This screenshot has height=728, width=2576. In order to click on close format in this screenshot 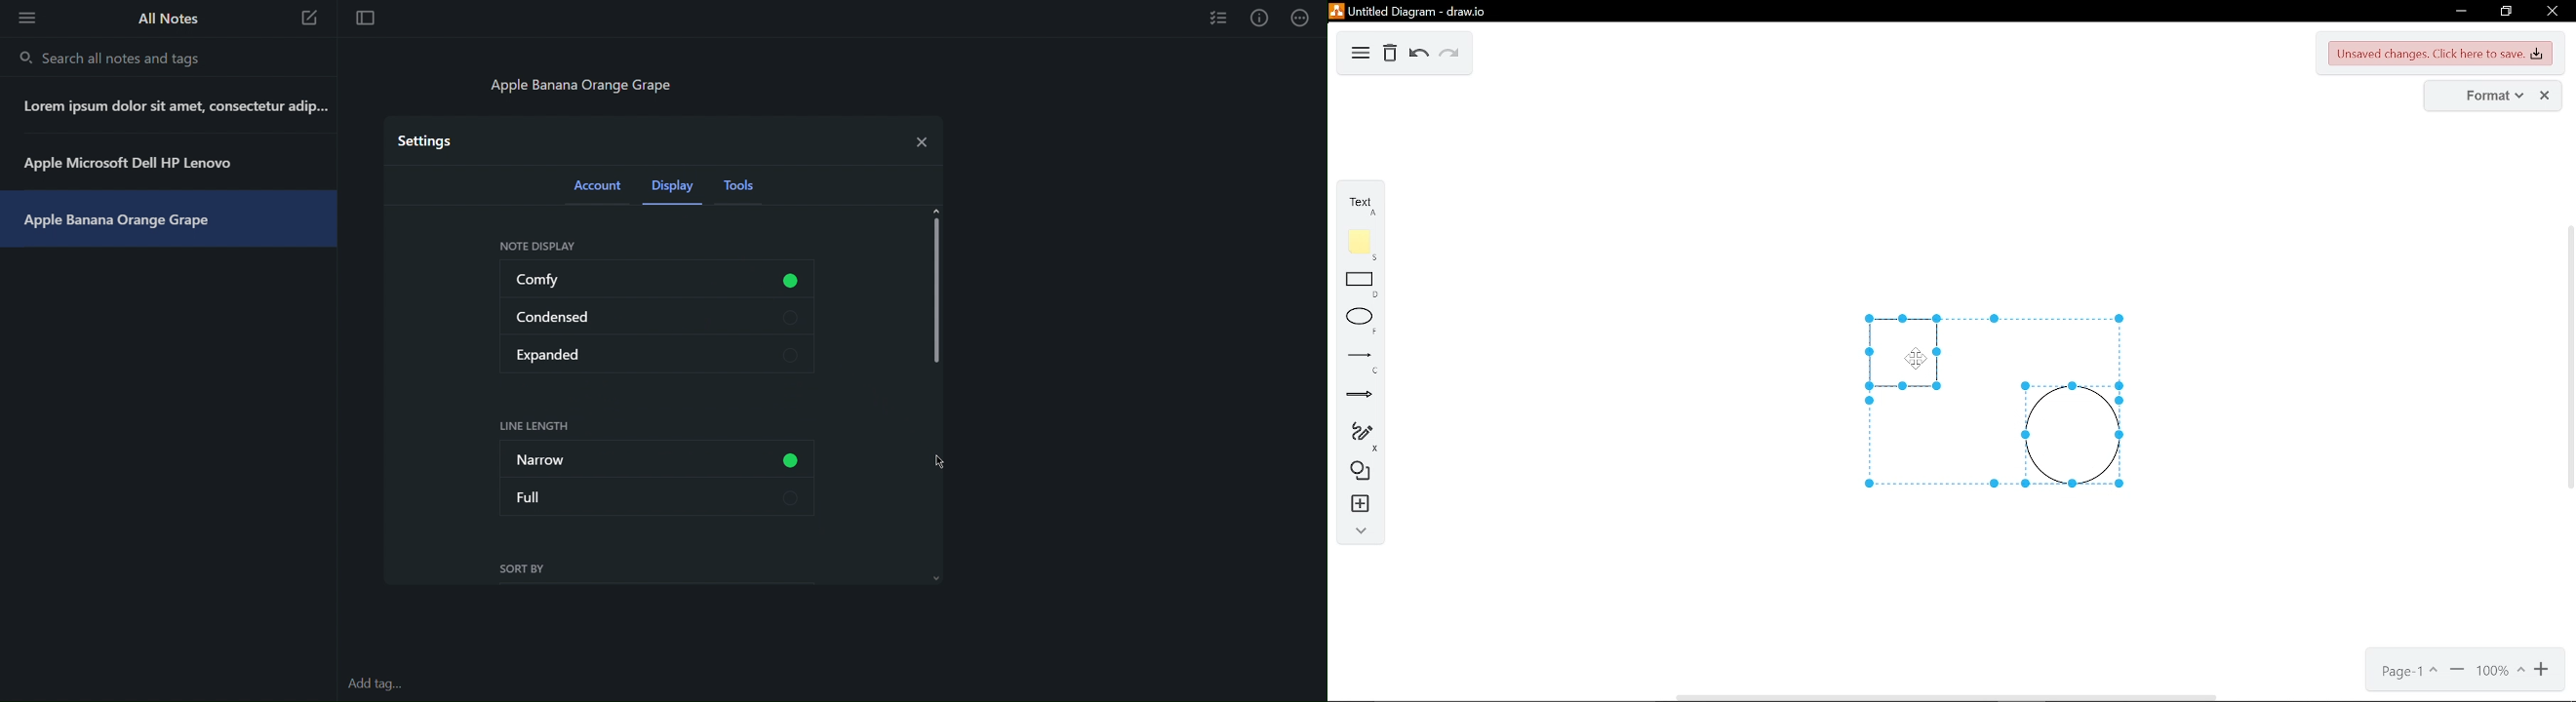, I will do `click(2544, 96)`.